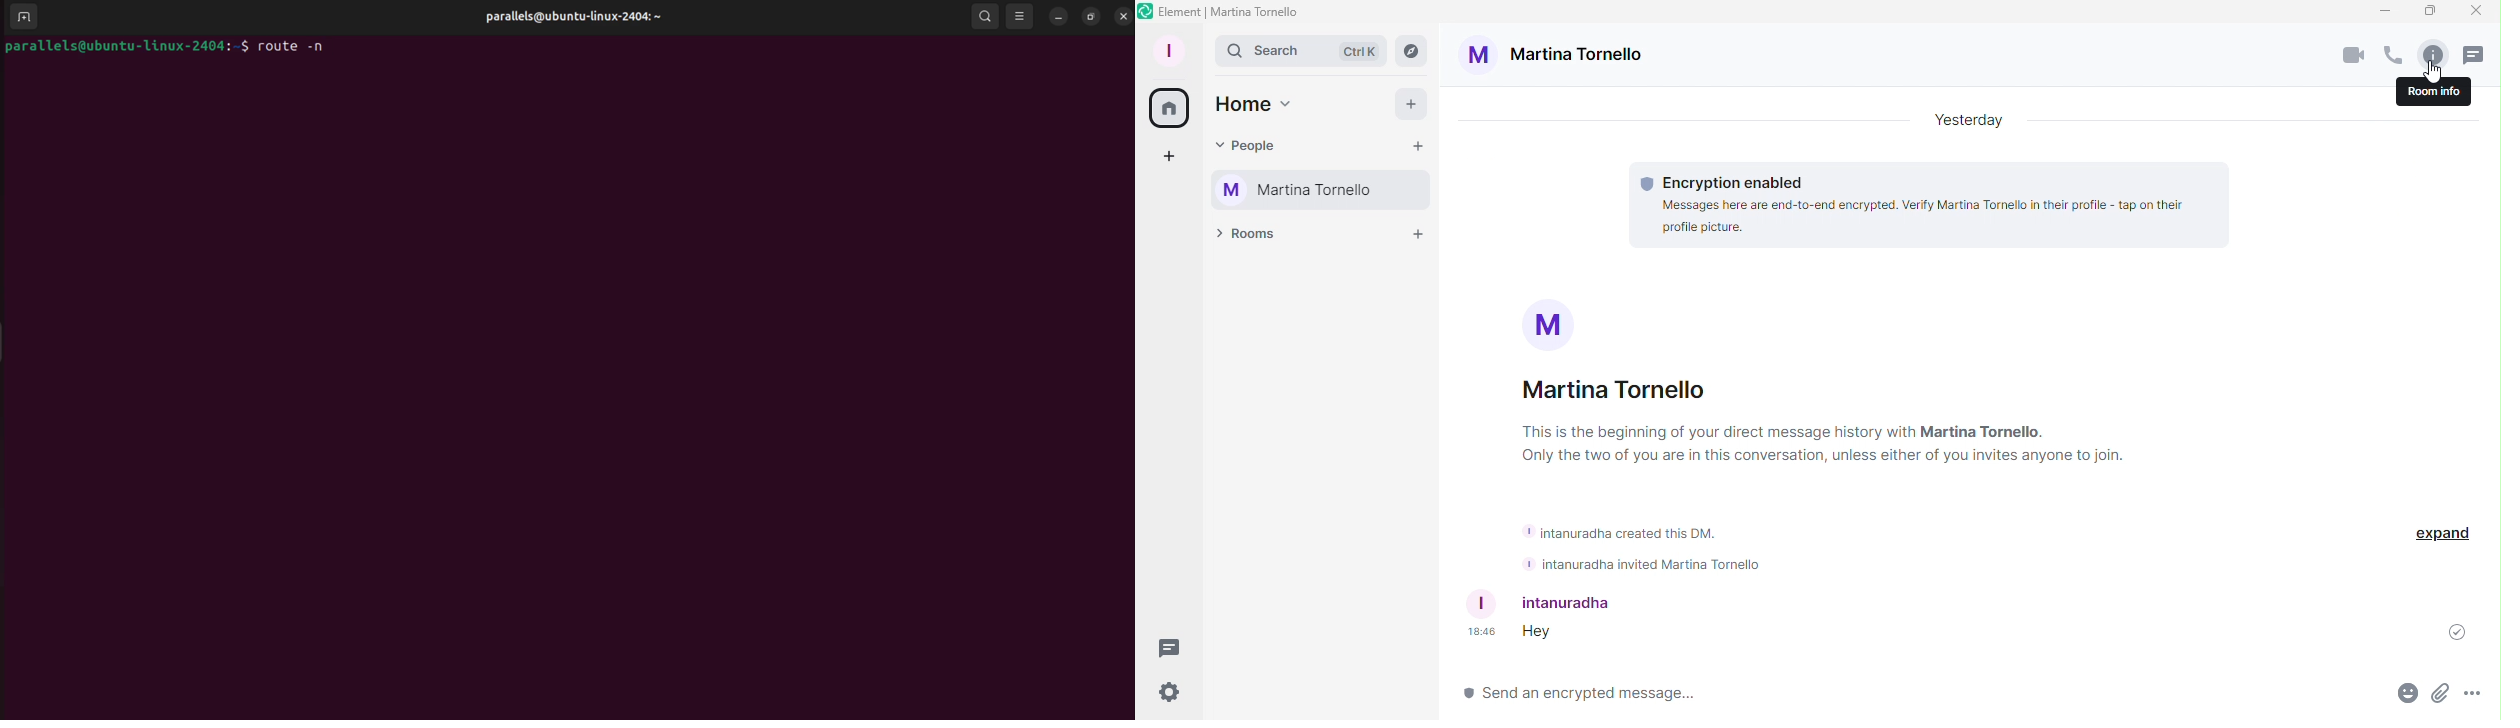  Describe the element at coordinates (1964, 121) in the screenshot. I see `Yesterday` at that location.